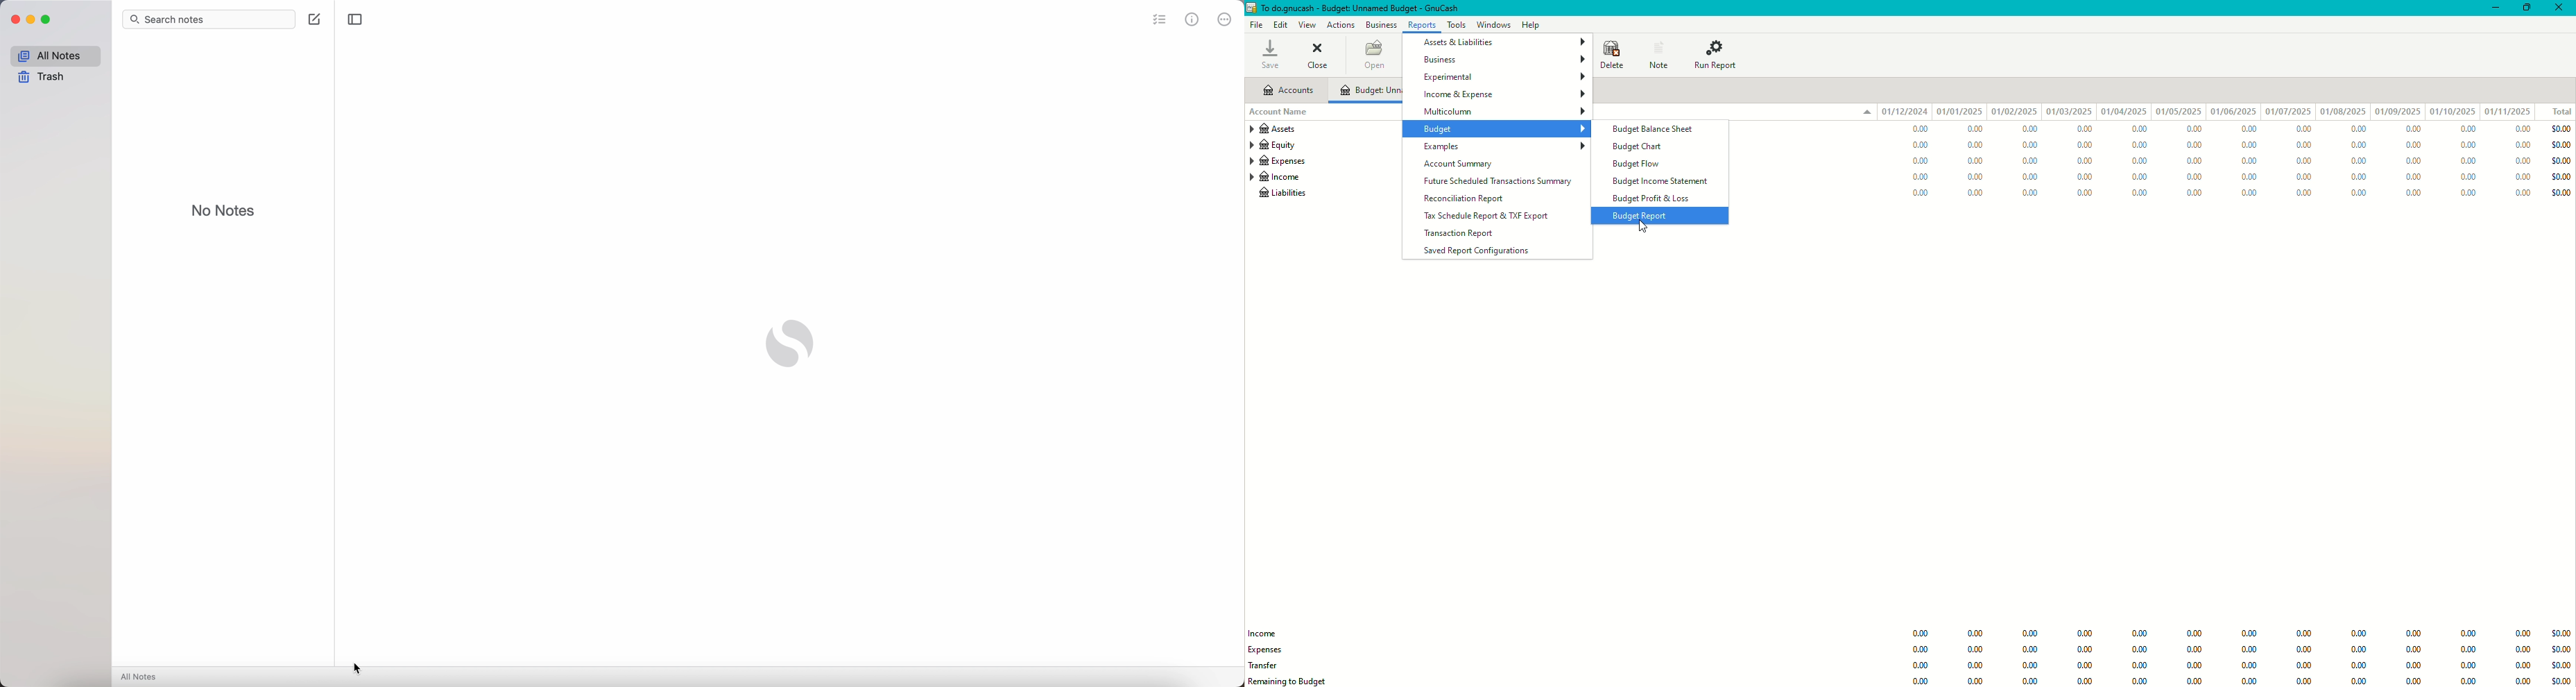  Describe the element at coordinates (2467, 680) in the screenshot. I see `0.00` at that location.